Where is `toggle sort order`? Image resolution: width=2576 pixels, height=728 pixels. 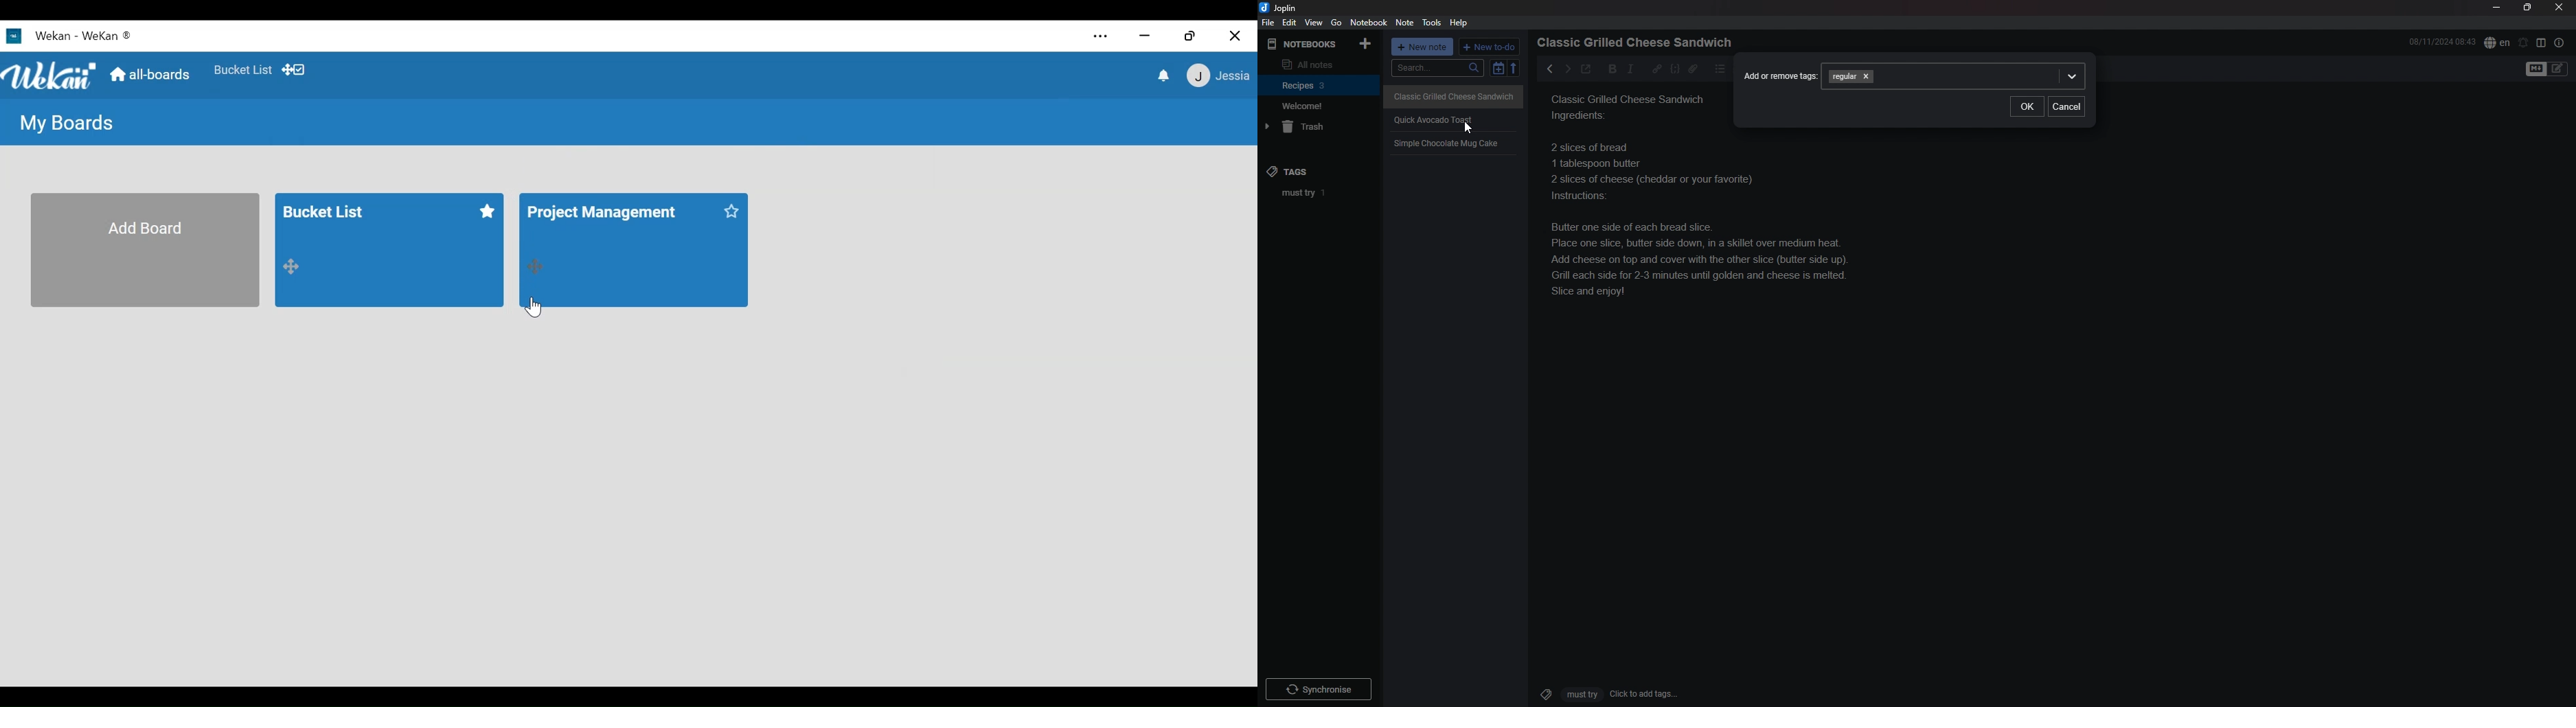 toggle sort order is located at coordinates (1498, 70).